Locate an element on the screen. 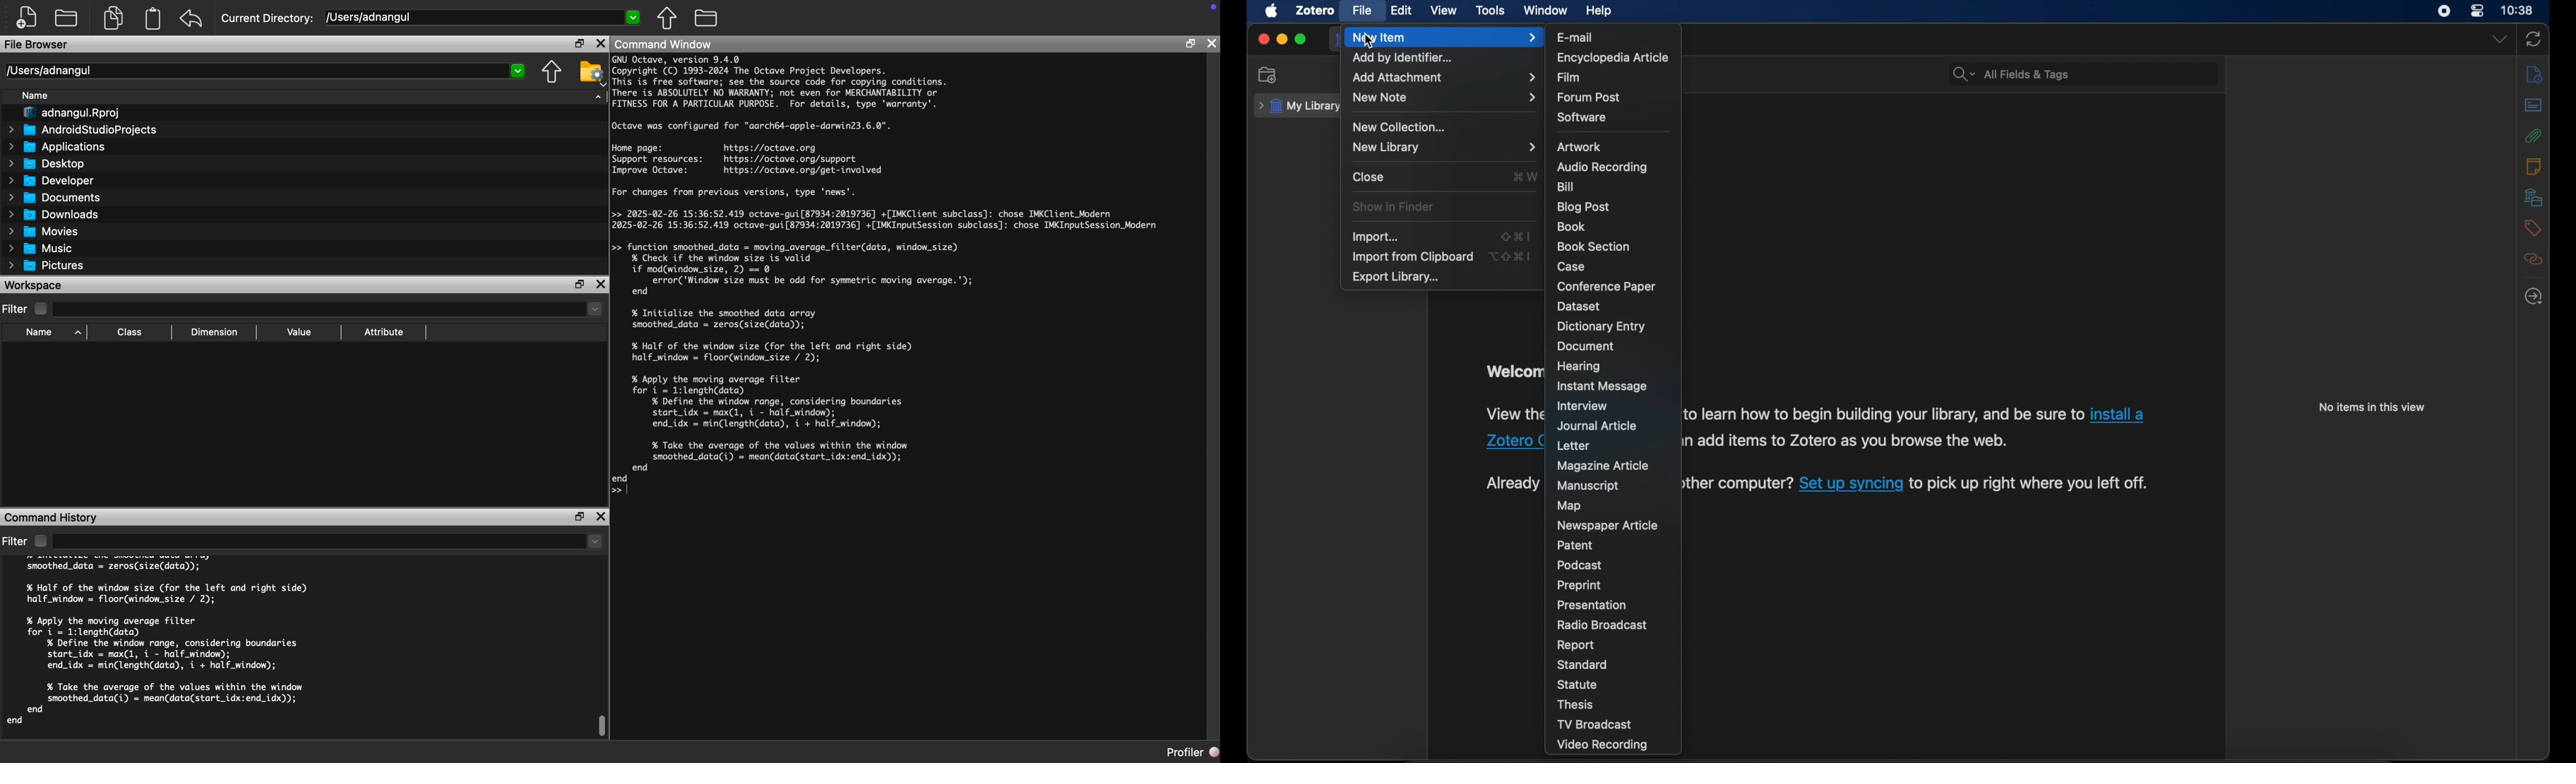 Image resolution: width=2576 pixels, height=784 pixels. tv broadcast is located at coordinates (1606, 723).